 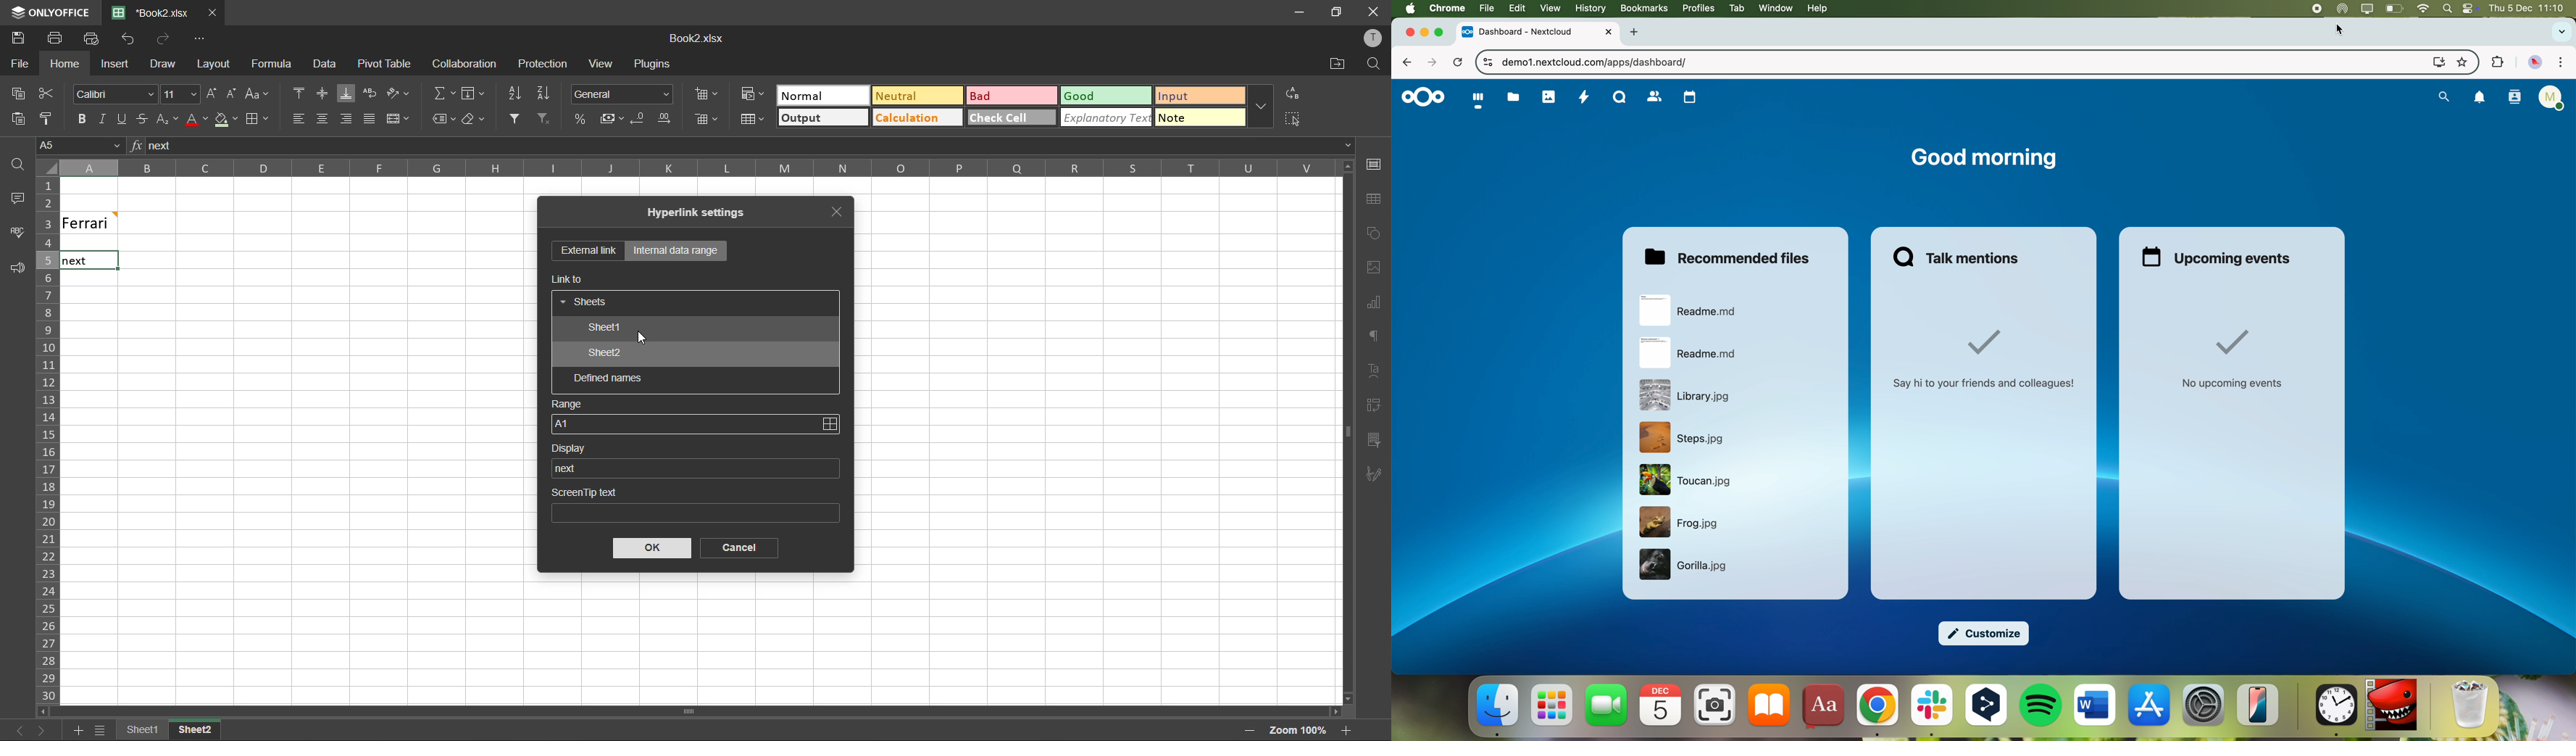 I want to click on file, so click(x=1681, y=523).